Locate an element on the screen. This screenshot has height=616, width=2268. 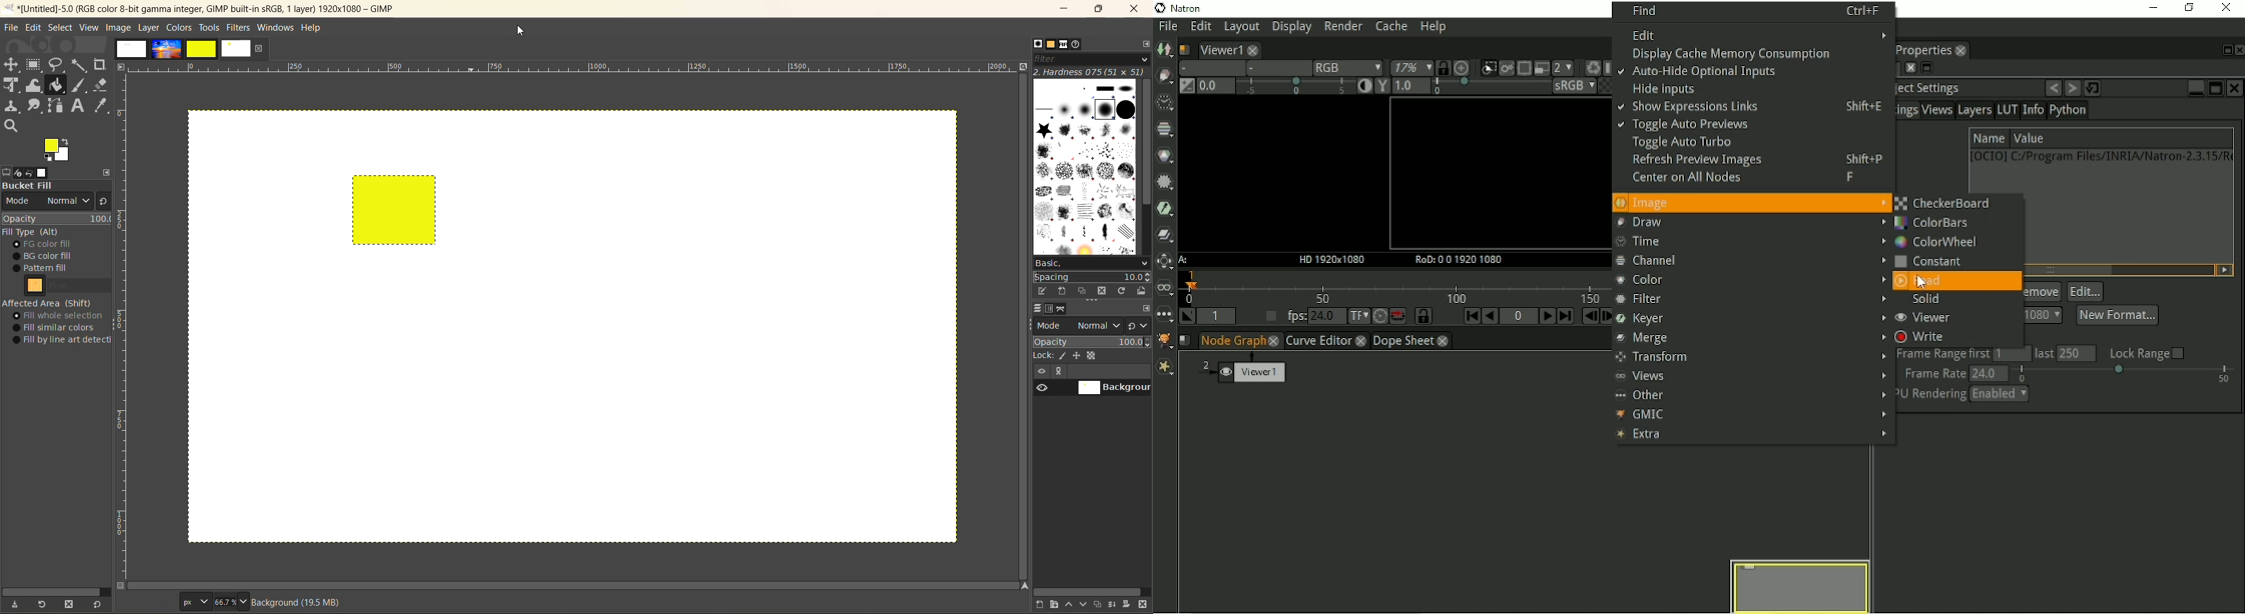
fill whole selection is located at coordinates (62, 316).